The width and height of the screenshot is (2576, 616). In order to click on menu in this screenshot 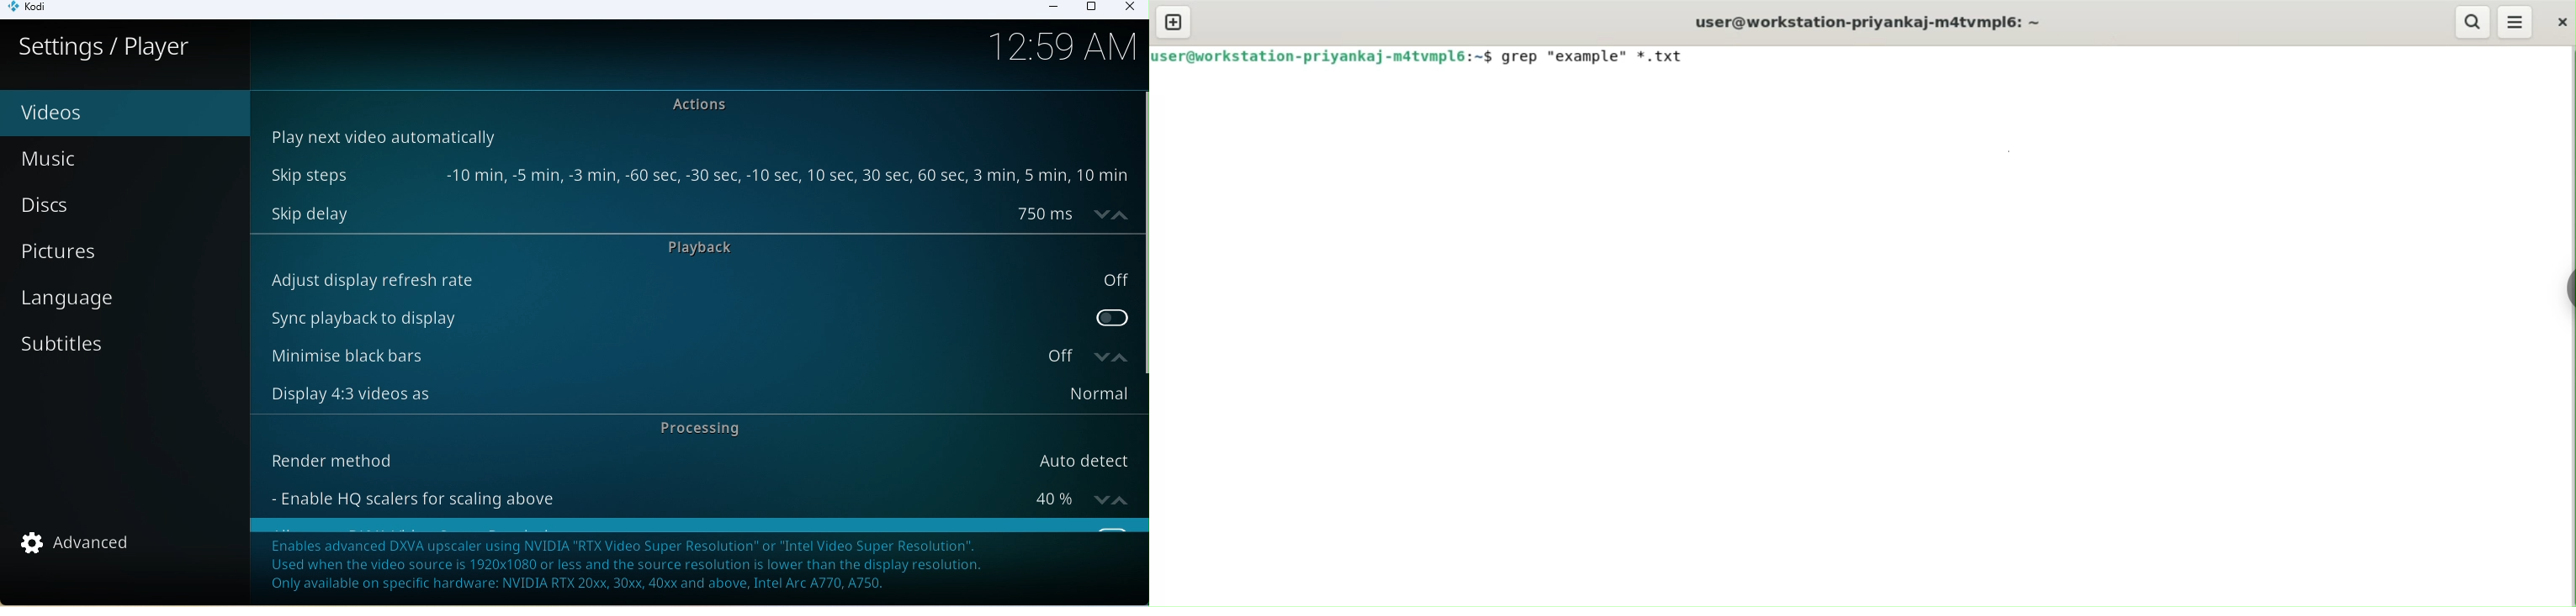, I will do `click(2517, 22)`.